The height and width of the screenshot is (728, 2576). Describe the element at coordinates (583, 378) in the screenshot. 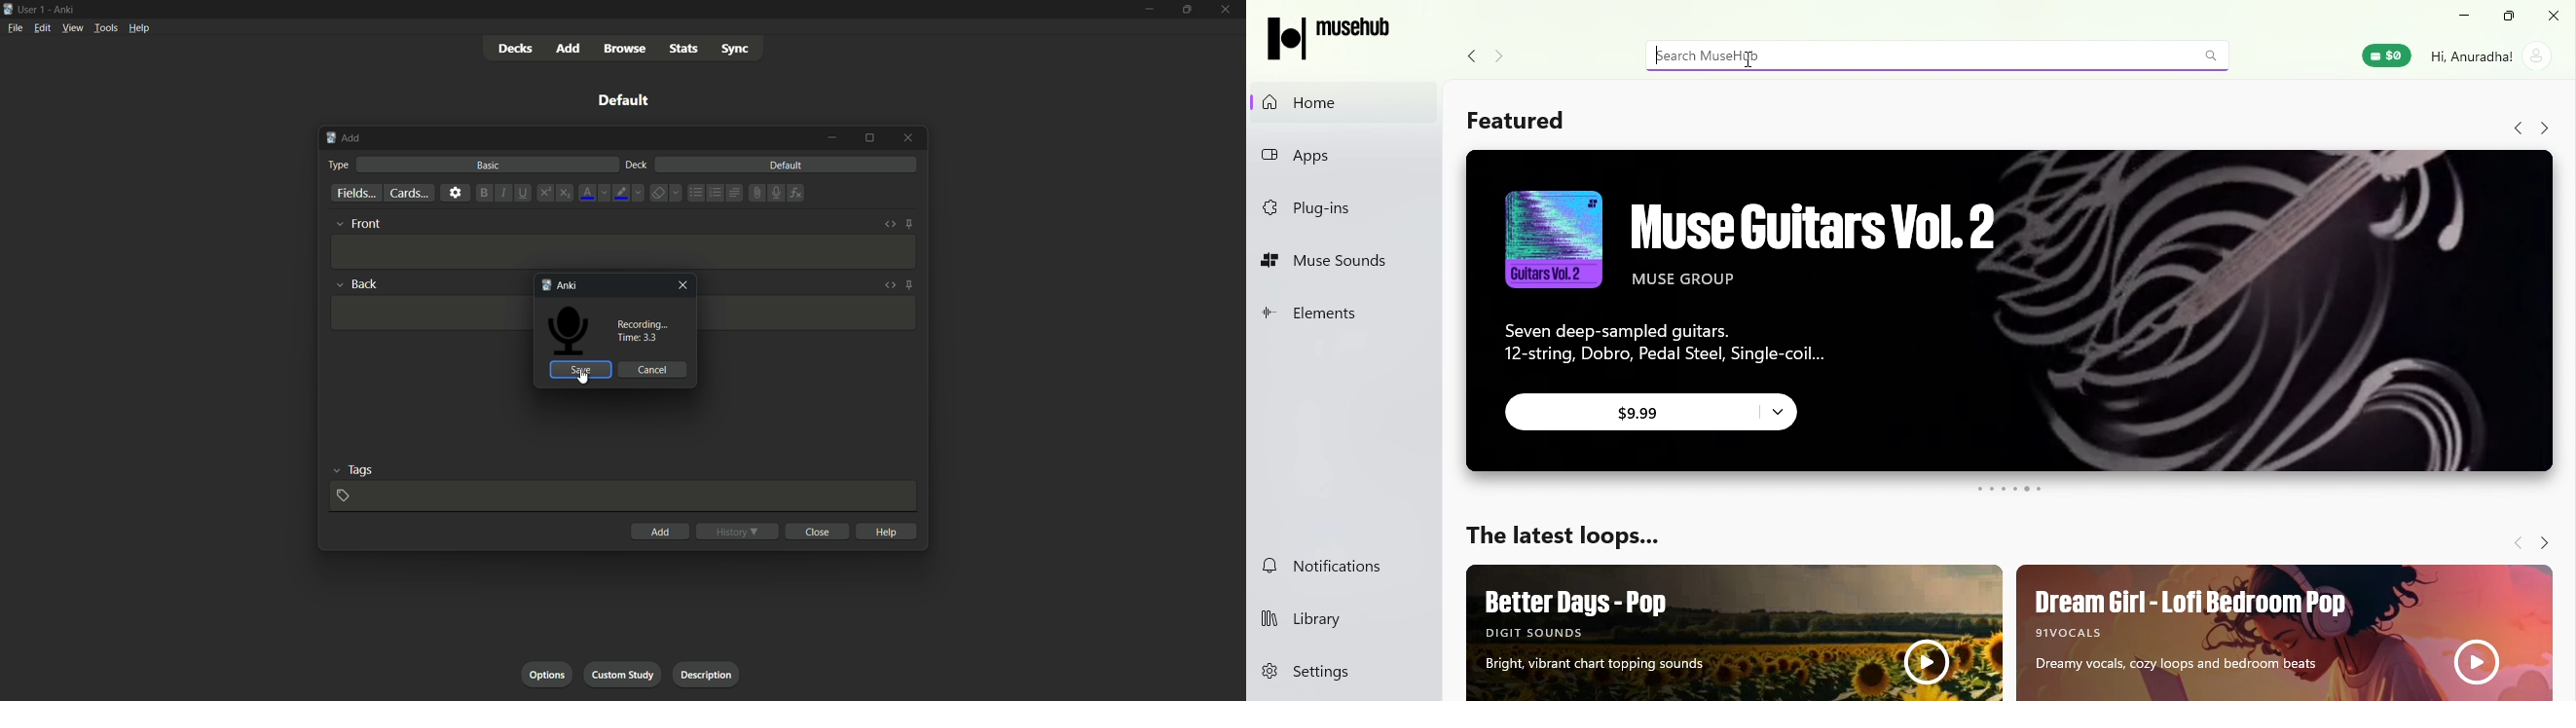

I see `cursor` at that location.